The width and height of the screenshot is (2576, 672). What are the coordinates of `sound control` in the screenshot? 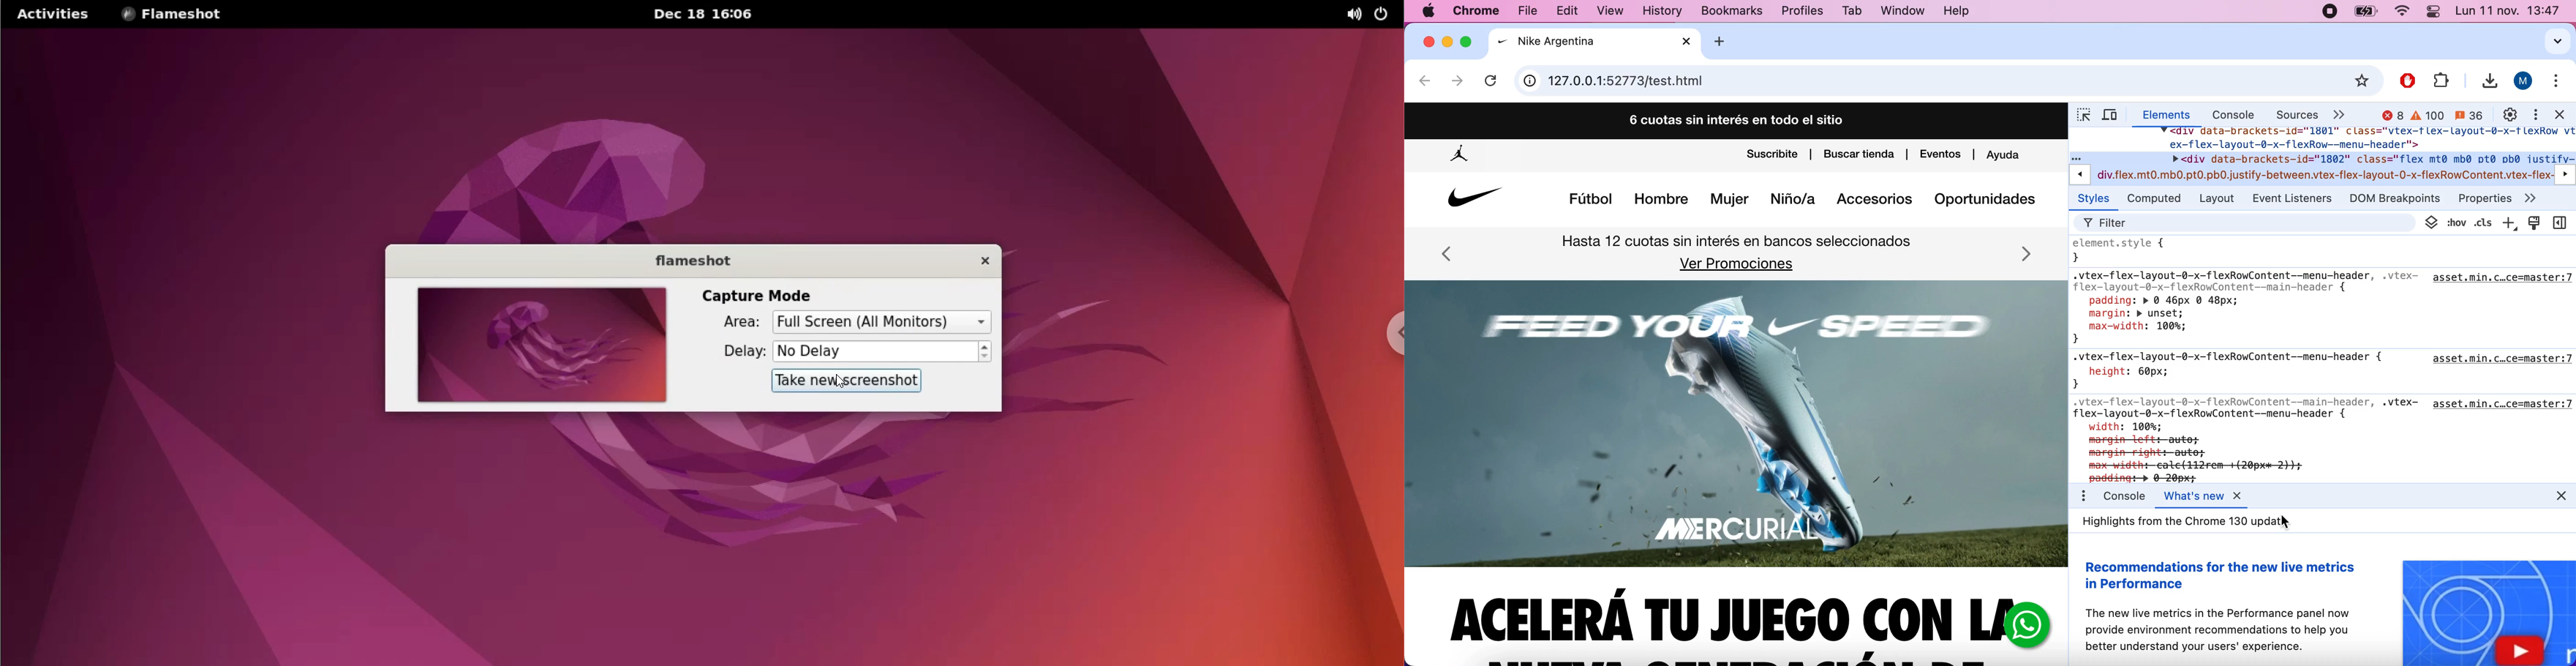 It's located at (1357, 15).